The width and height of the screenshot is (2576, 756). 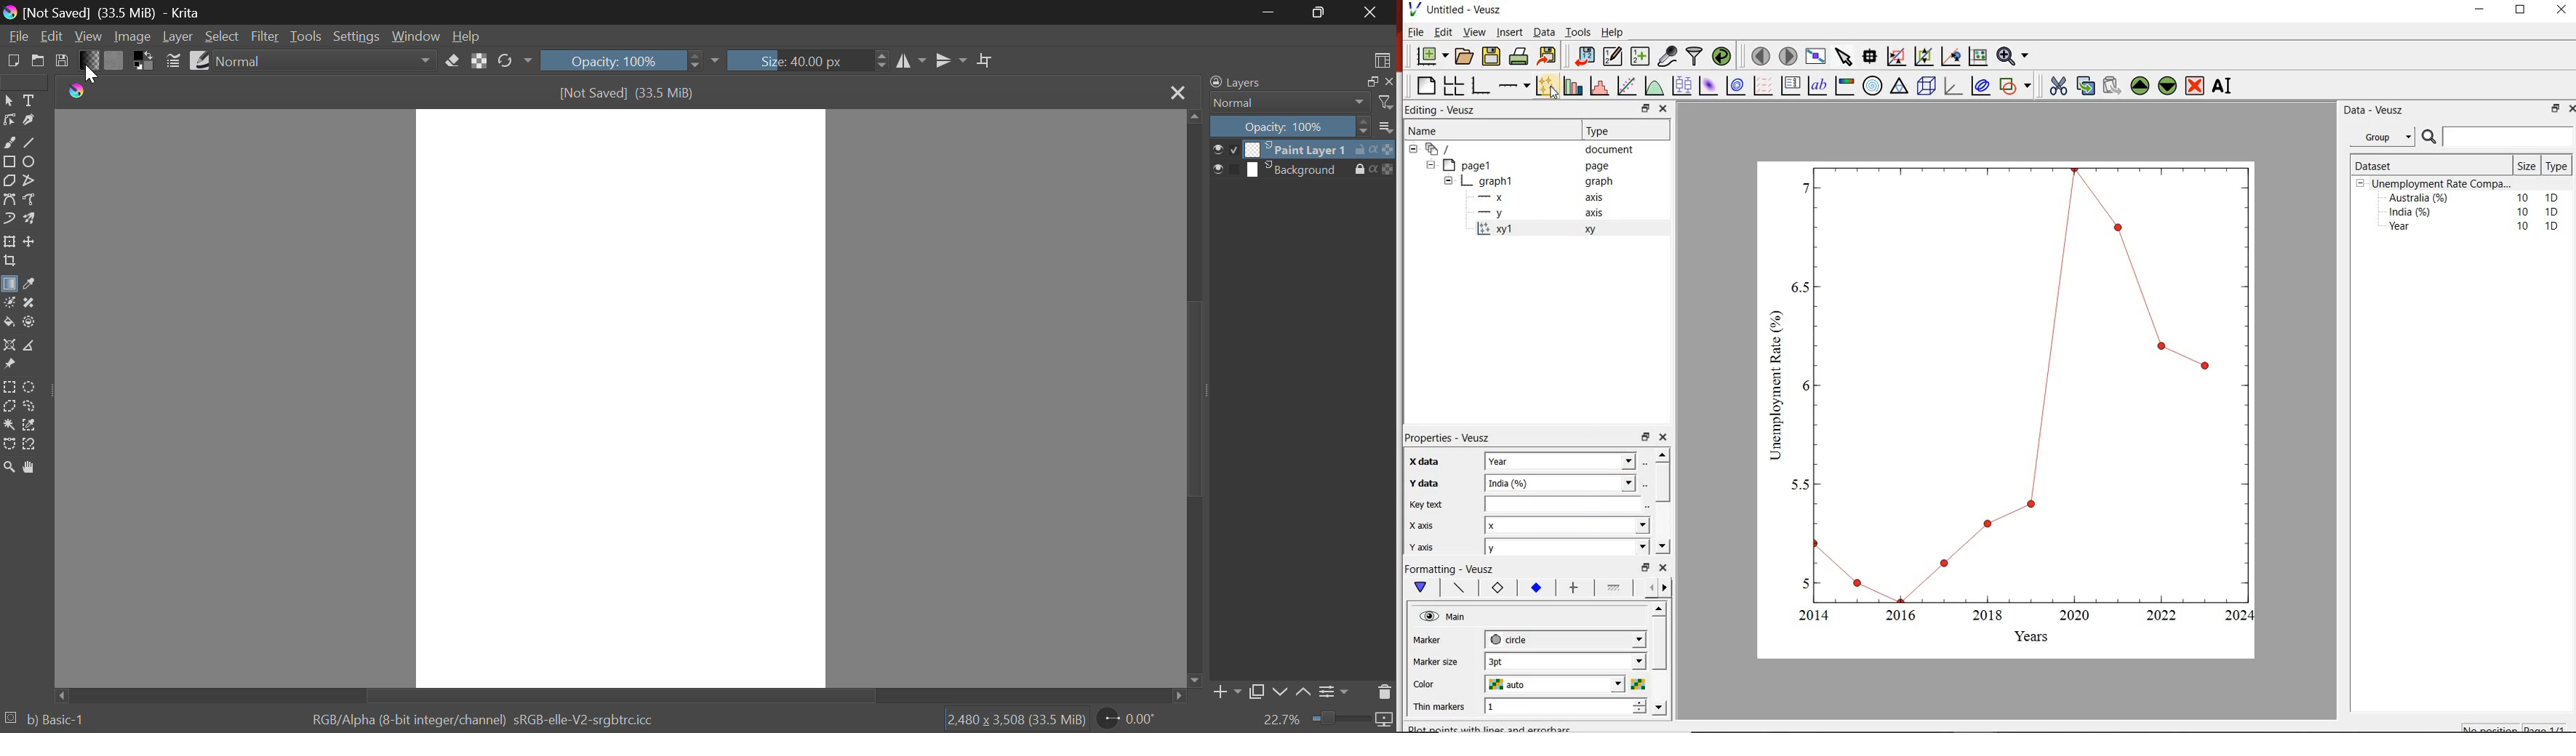 I want to click on Crop Layer, so click(x=9, y=263).